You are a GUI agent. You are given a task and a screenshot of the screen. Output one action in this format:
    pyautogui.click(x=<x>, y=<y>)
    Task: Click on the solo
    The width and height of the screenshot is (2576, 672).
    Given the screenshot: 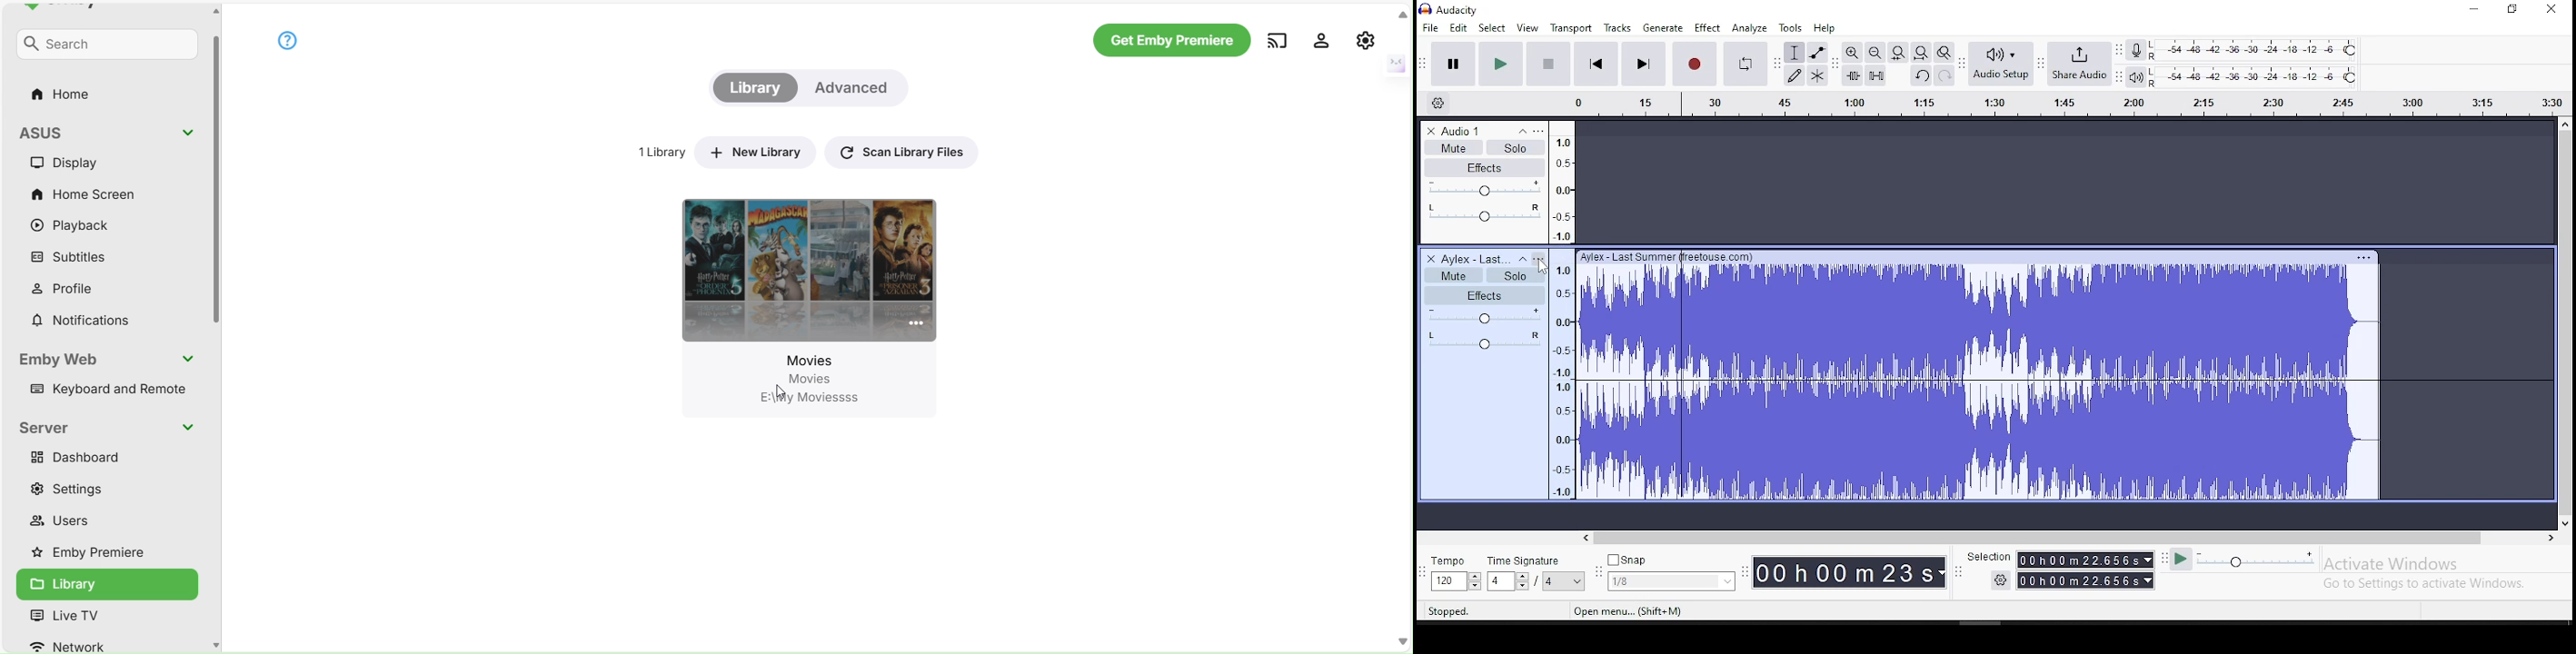 What is the action you would take?
    pyautogui.click(x=1516, y=146)
    